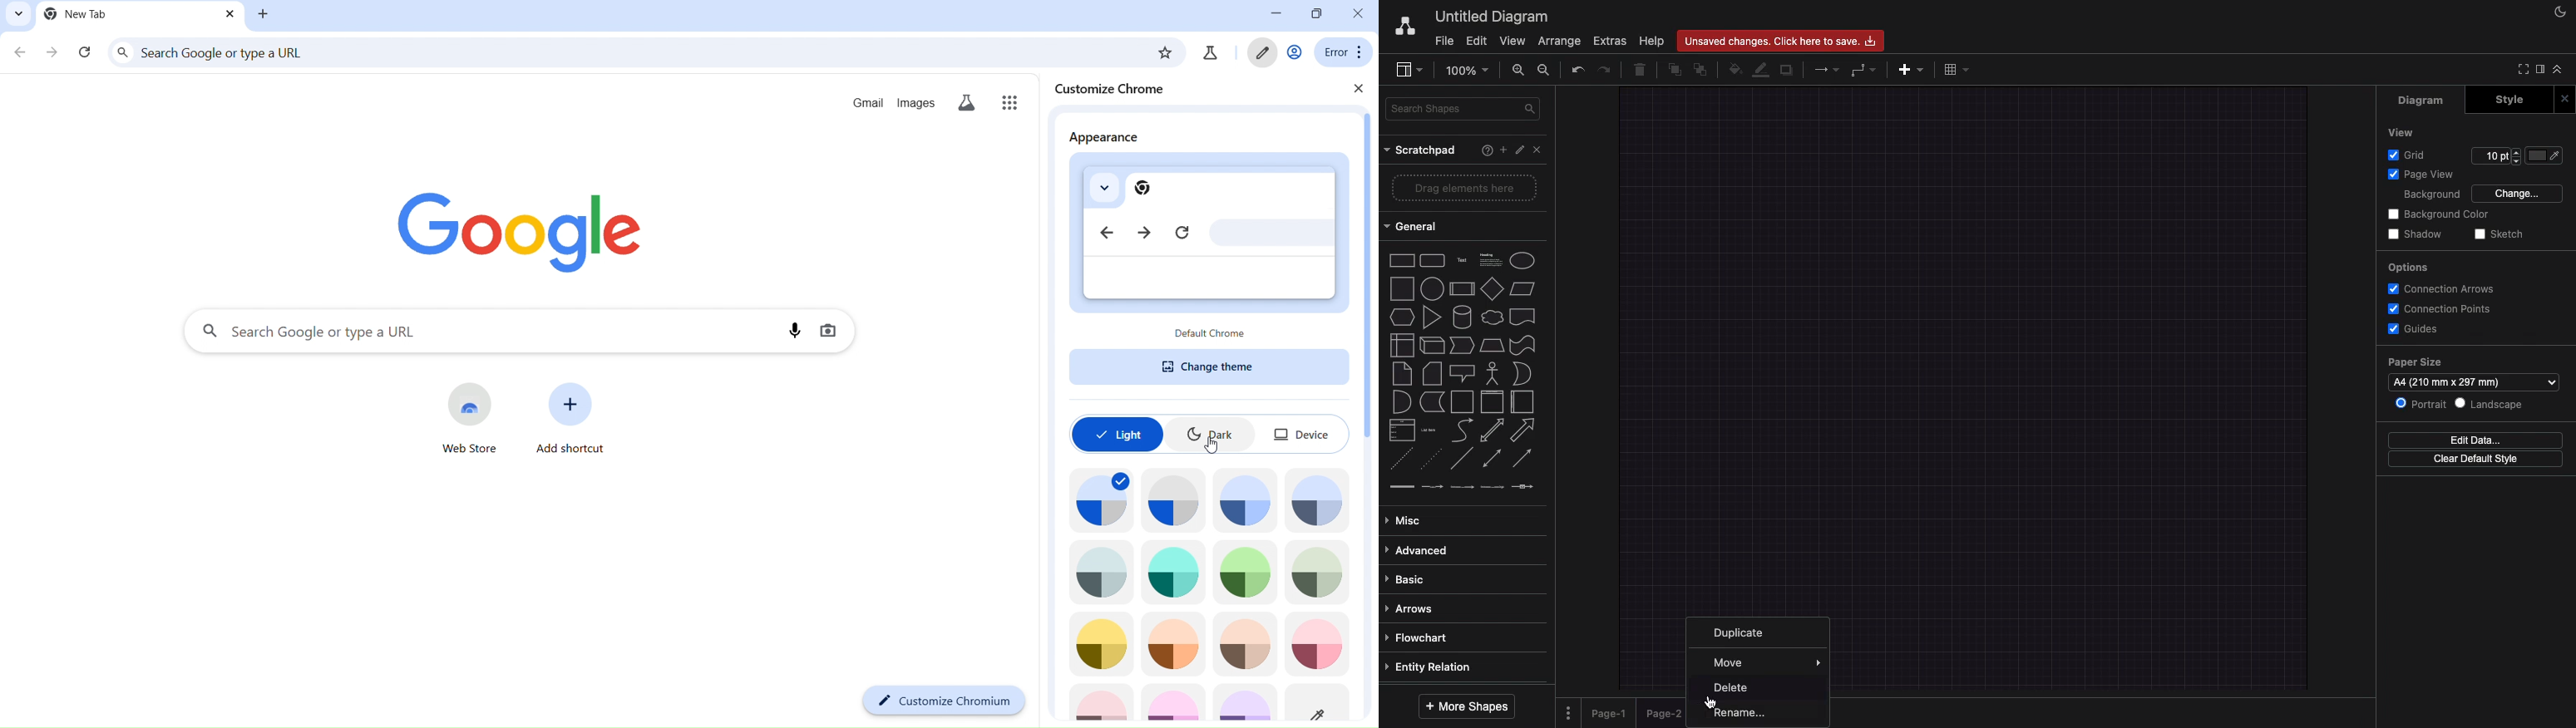 The width and height of the screenshot is (2576, 728). Describe the element at coordinates (1276, 14) in the screenshot. I see `minimize` at that location.